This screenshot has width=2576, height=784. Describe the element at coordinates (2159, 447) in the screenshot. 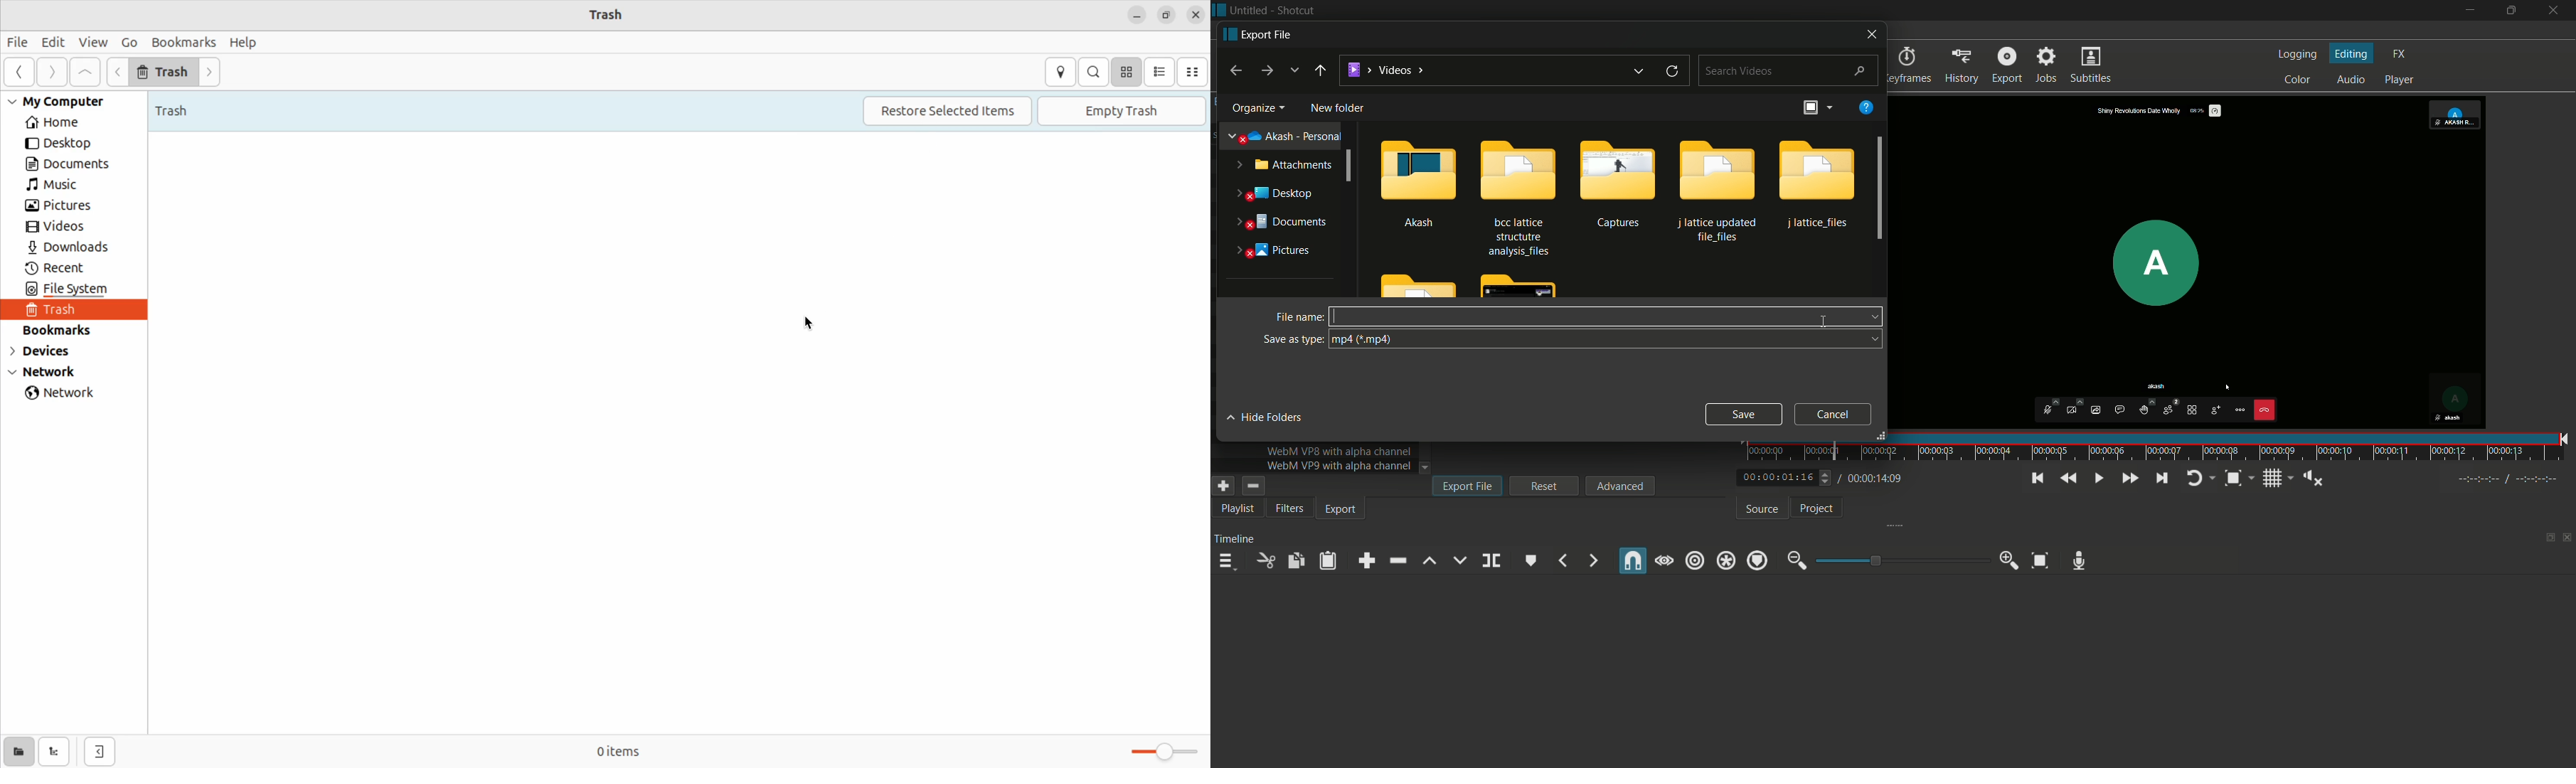

I see `time` at that location.